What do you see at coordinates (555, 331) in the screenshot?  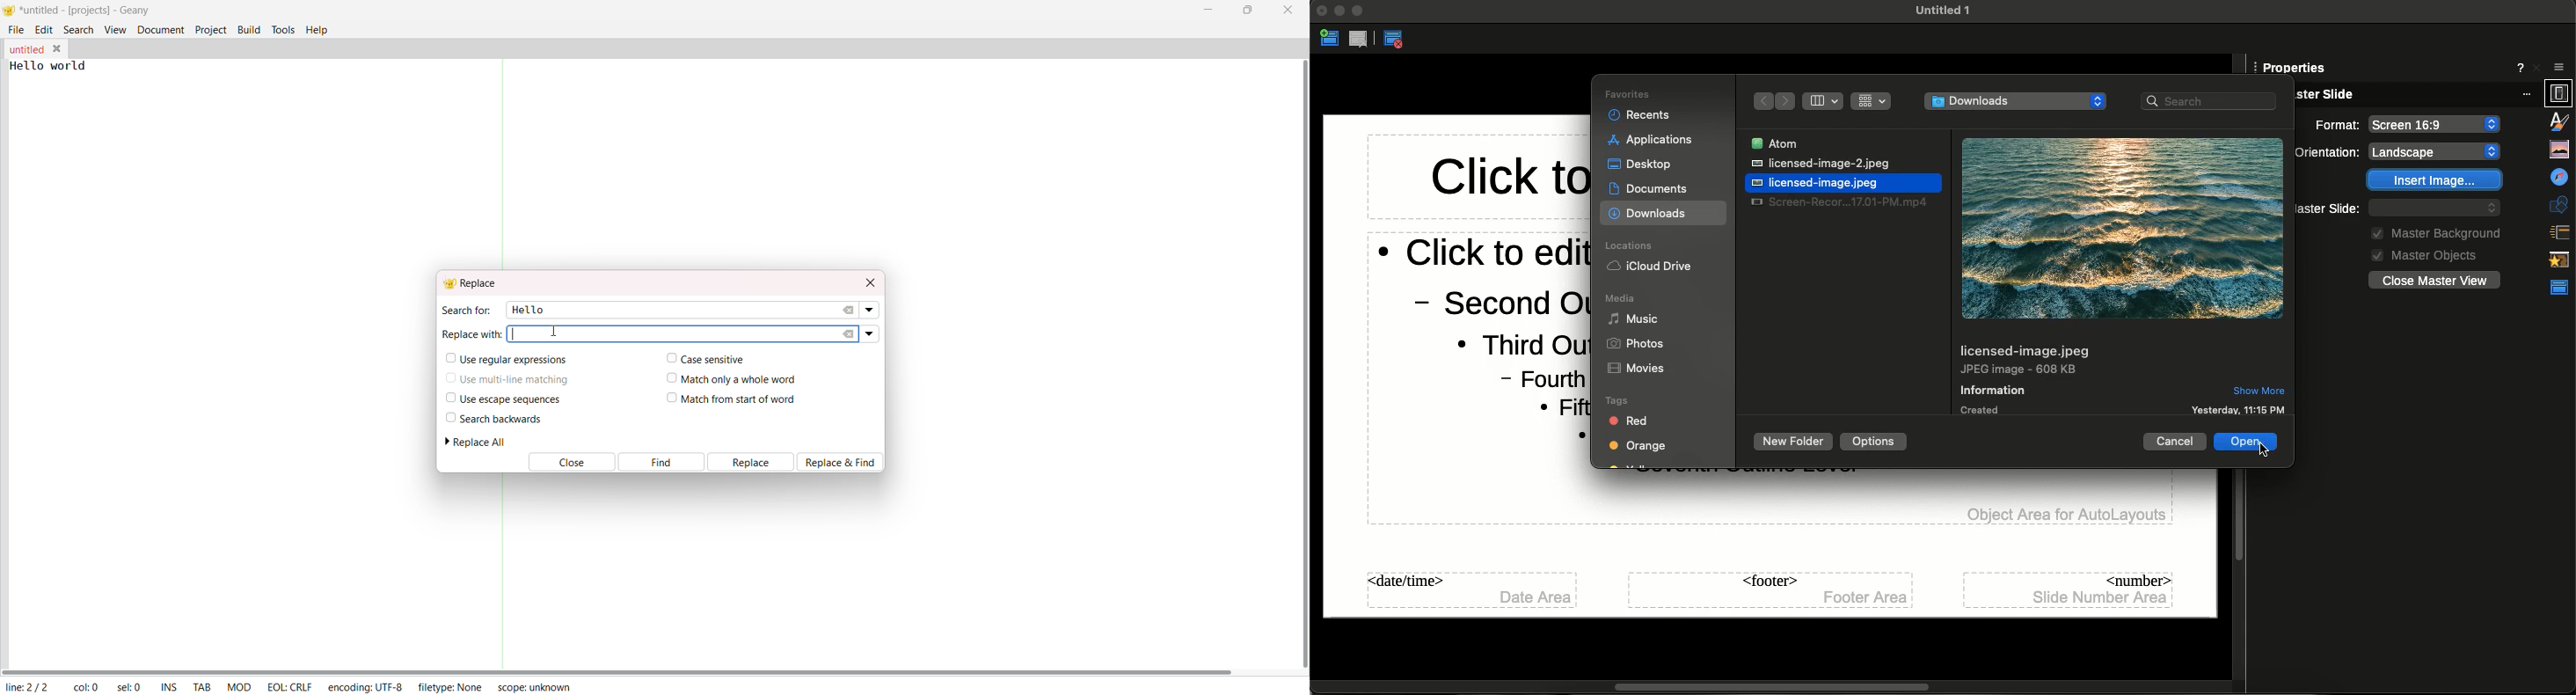 I see `cursor` at bounding box center [555, 331].